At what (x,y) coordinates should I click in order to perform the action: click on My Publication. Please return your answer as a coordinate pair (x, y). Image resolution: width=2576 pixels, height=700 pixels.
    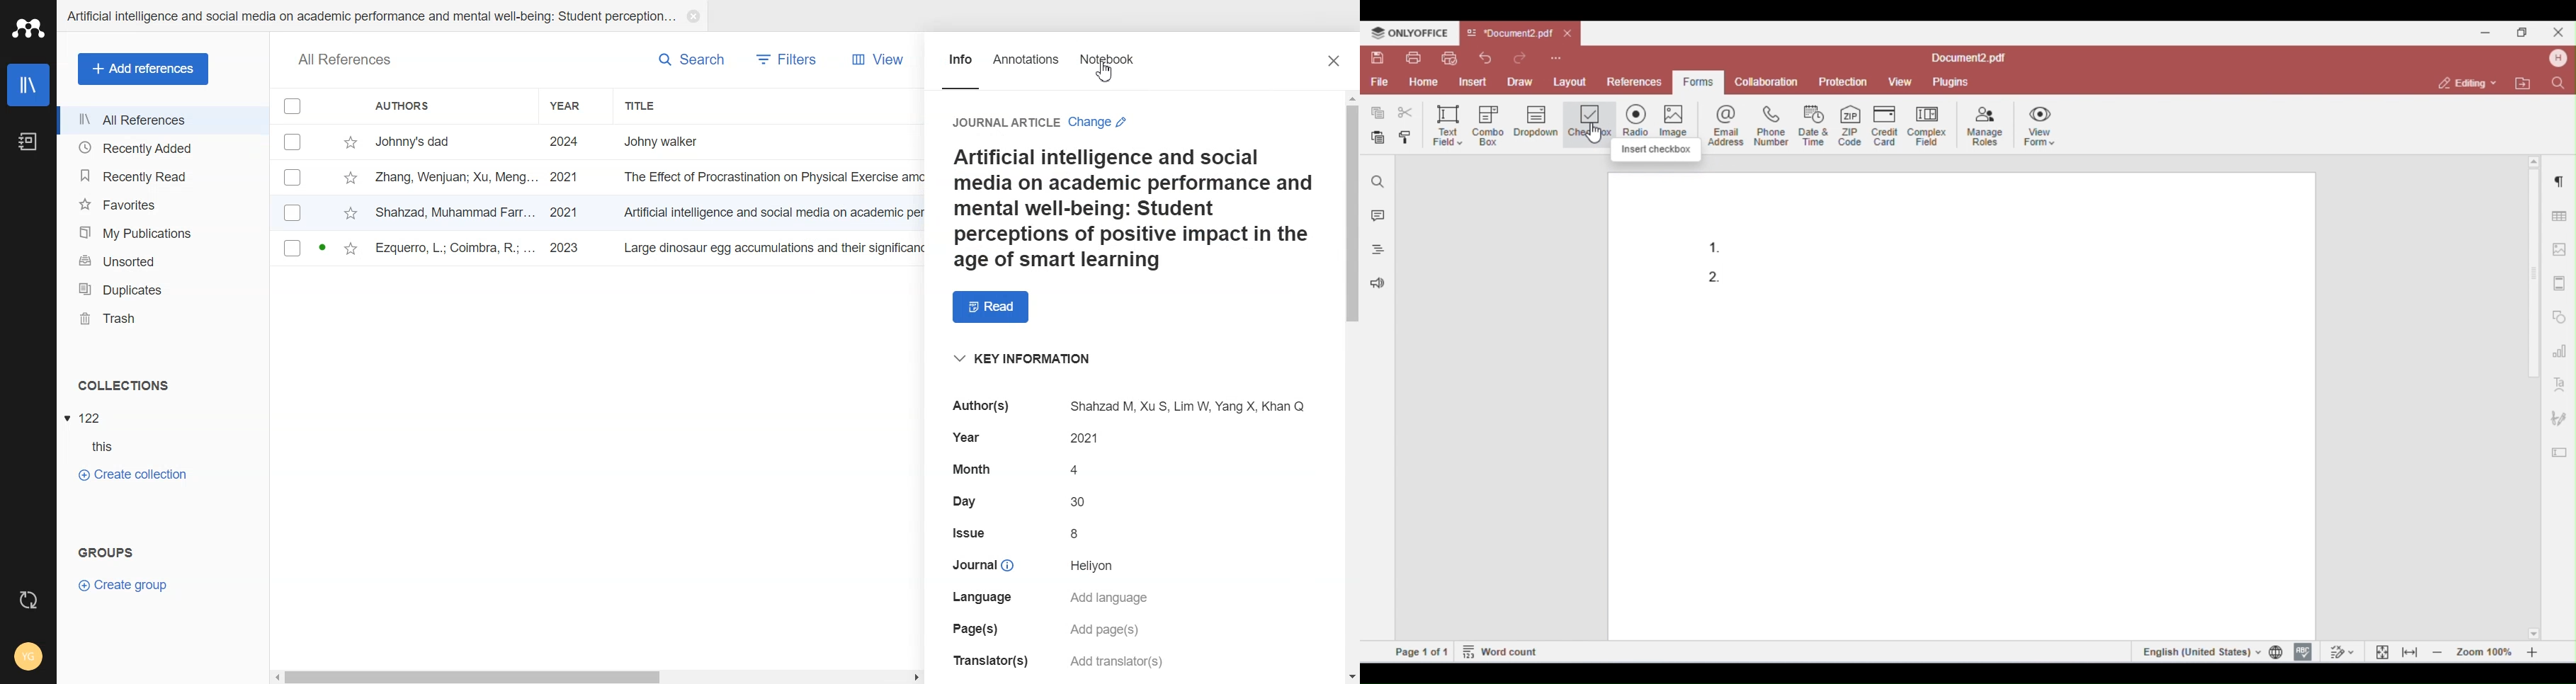
    Looking at the image, I should click on (163, 233).